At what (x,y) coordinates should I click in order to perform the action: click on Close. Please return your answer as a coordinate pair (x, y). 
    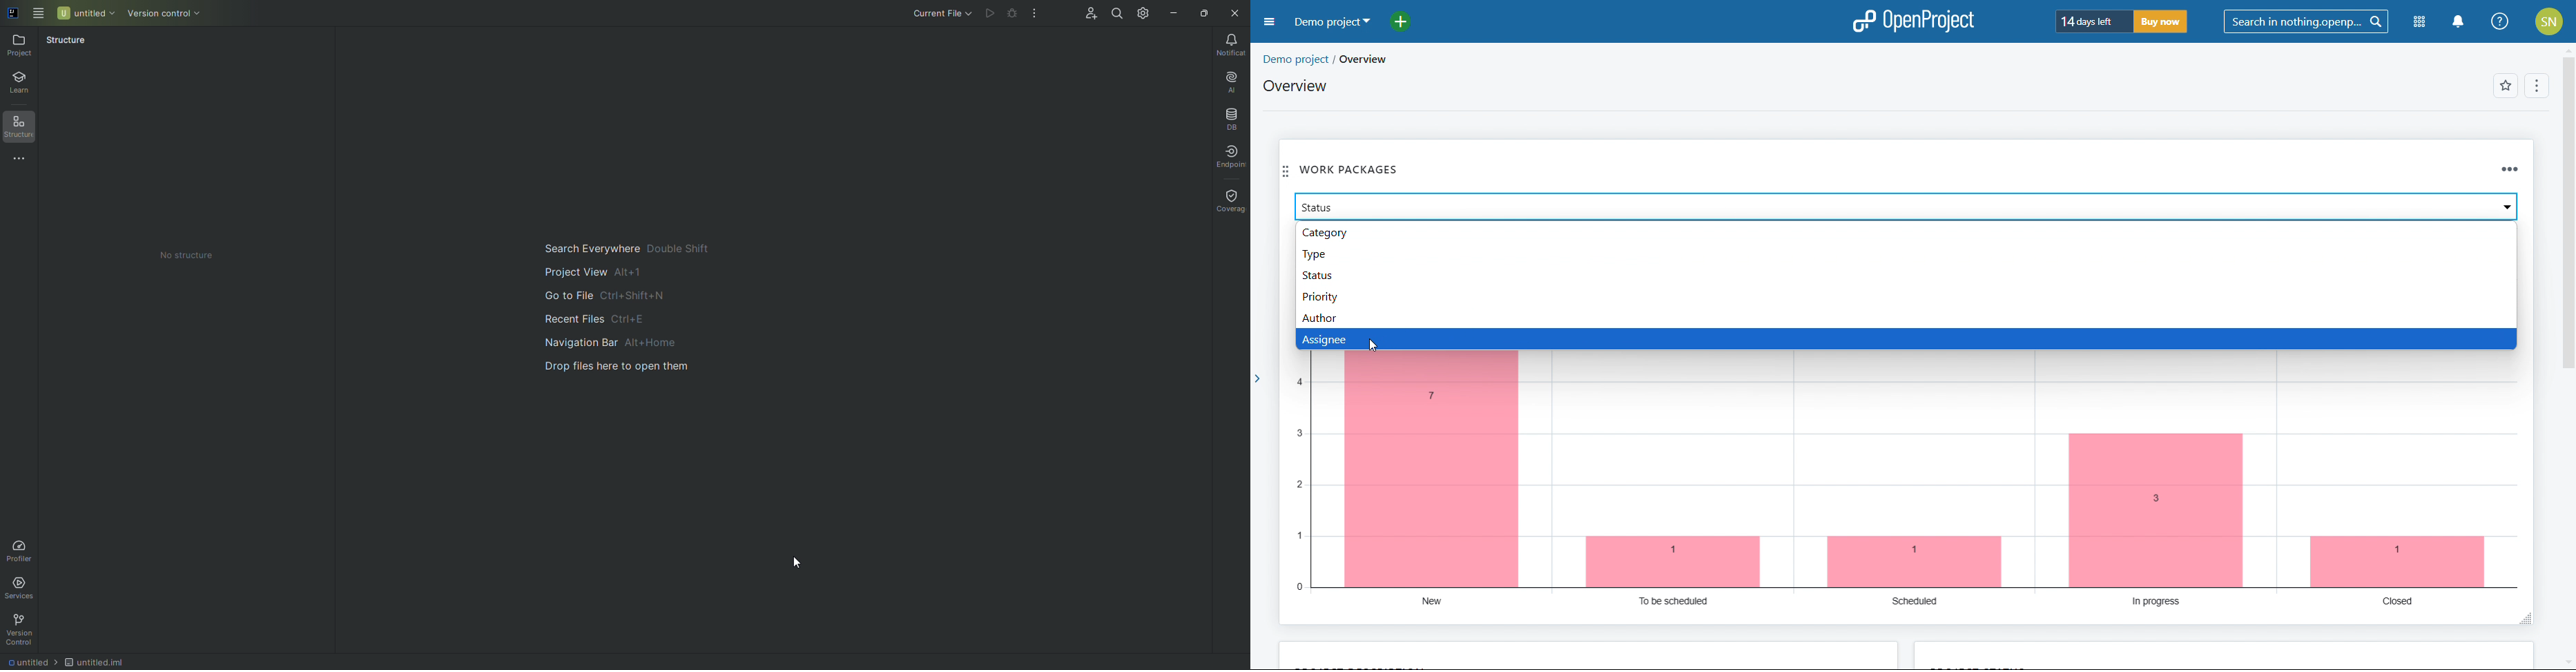
    Looking at the image, I should click on (1235, 14).